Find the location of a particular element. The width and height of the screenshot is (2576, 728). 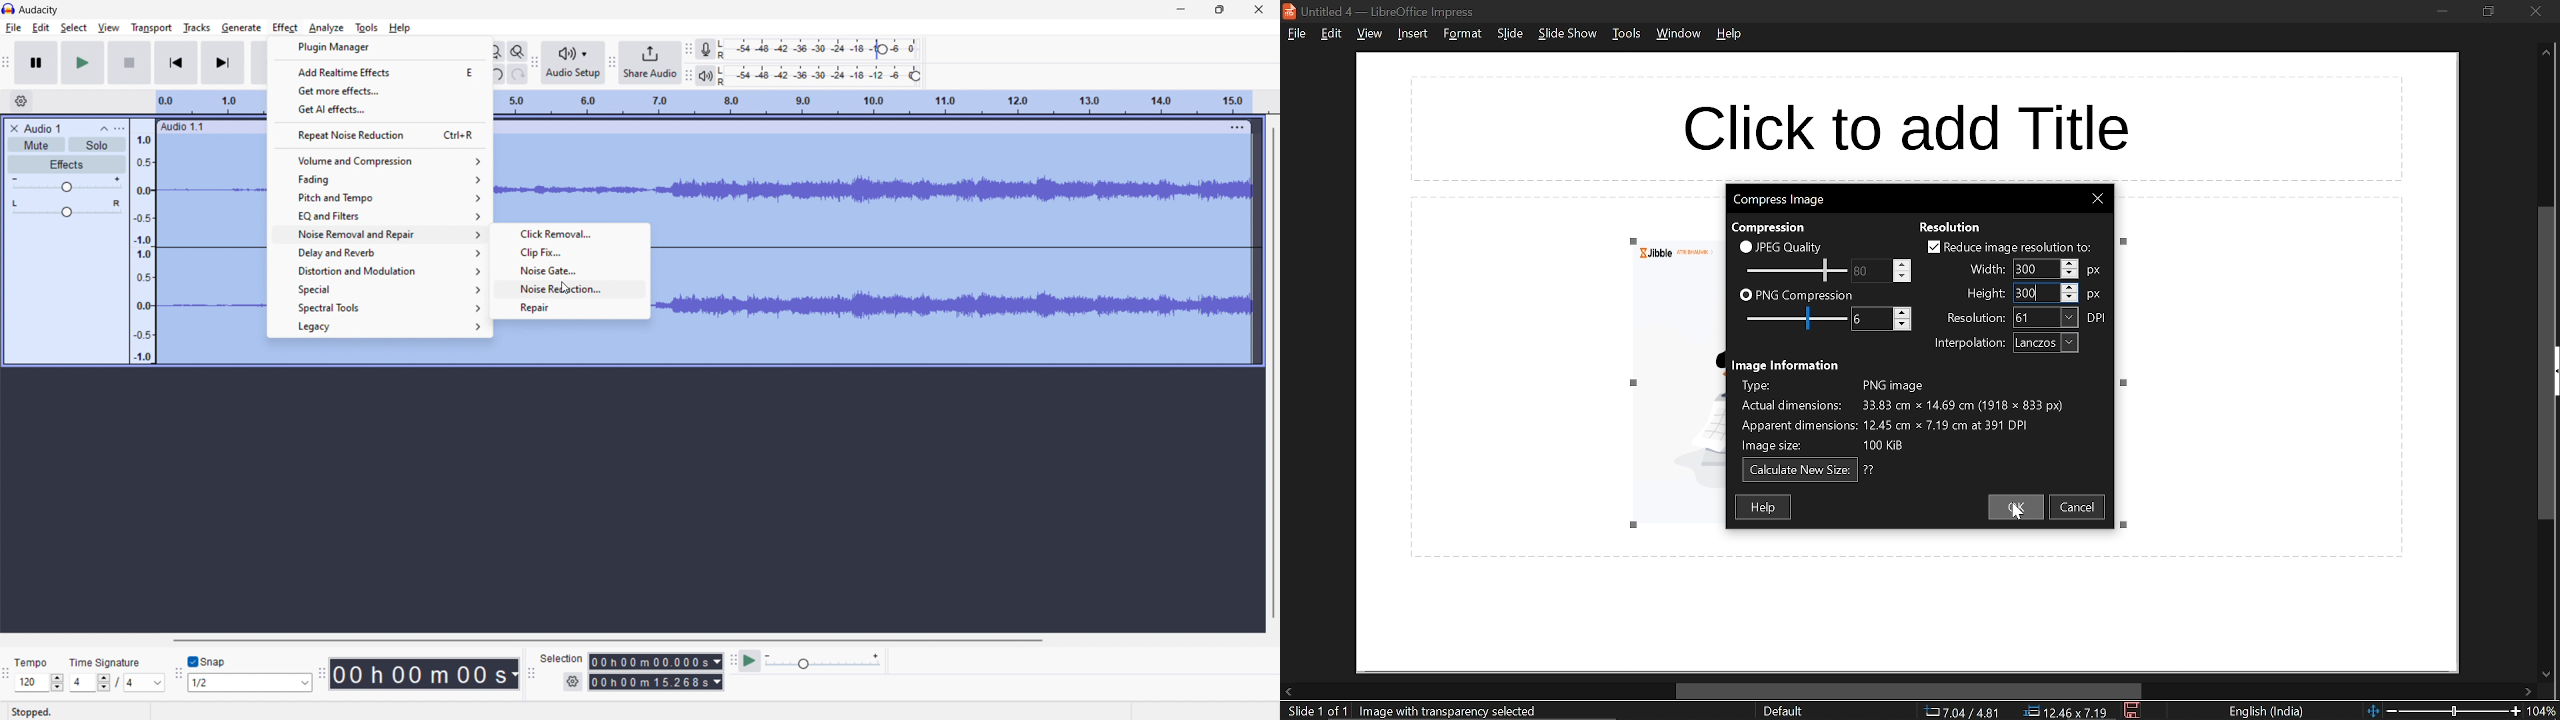

Decrease  is located at coordinates (1903, 276).